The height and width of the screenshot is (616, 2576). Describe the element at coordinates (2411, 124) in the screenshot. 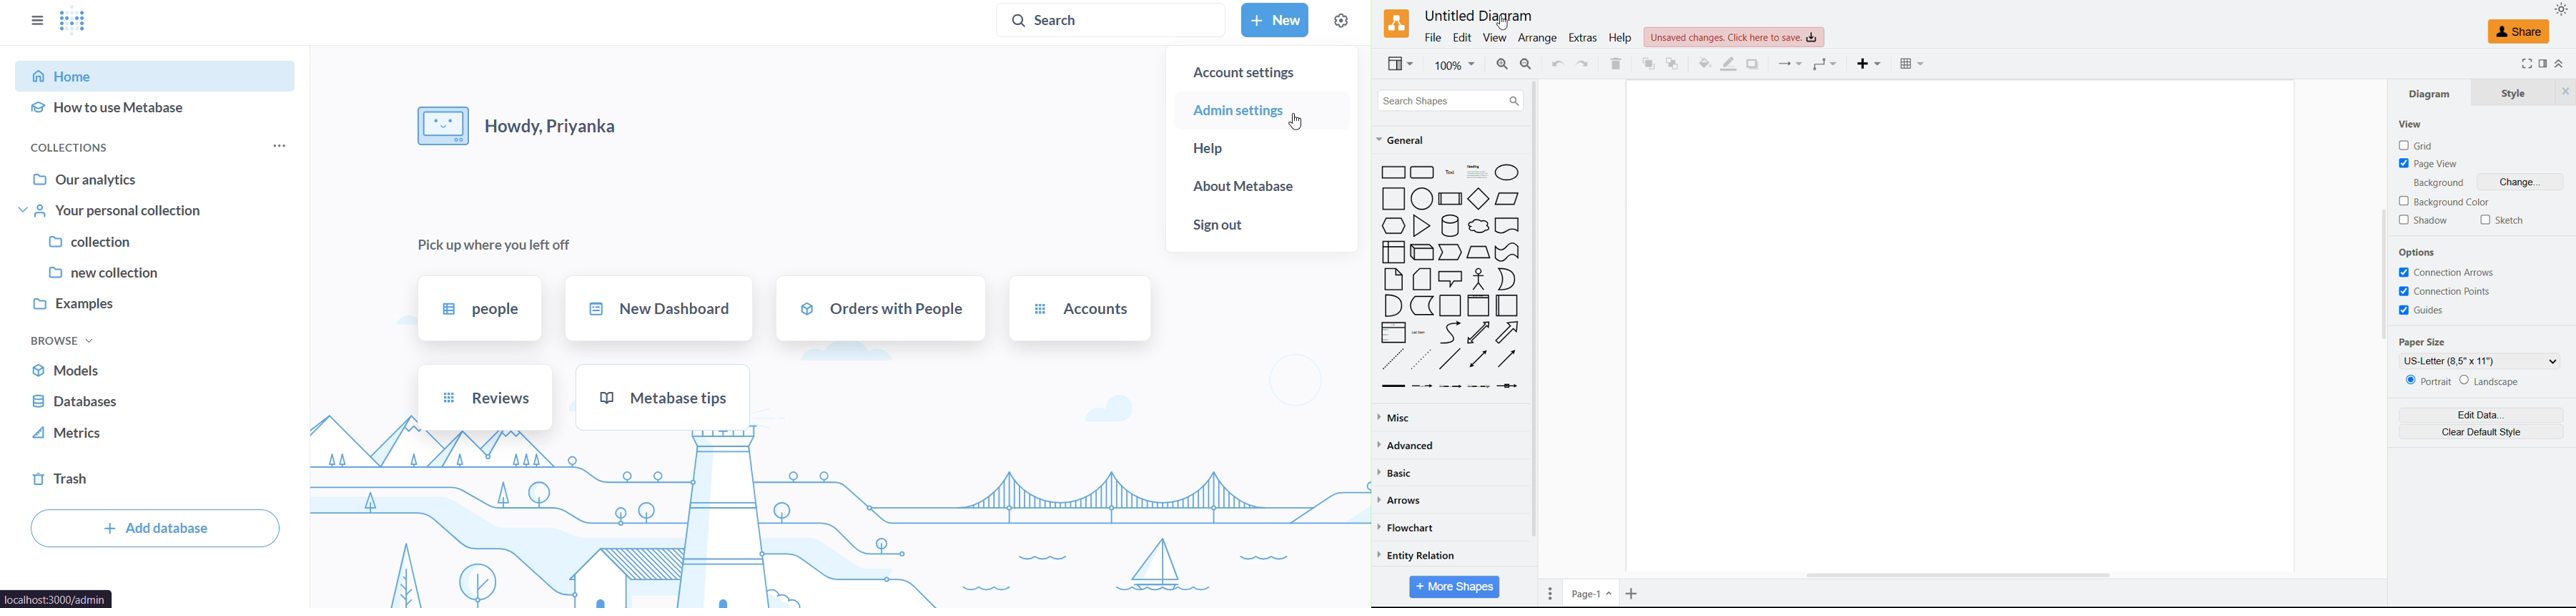

I see `view ` at that location.